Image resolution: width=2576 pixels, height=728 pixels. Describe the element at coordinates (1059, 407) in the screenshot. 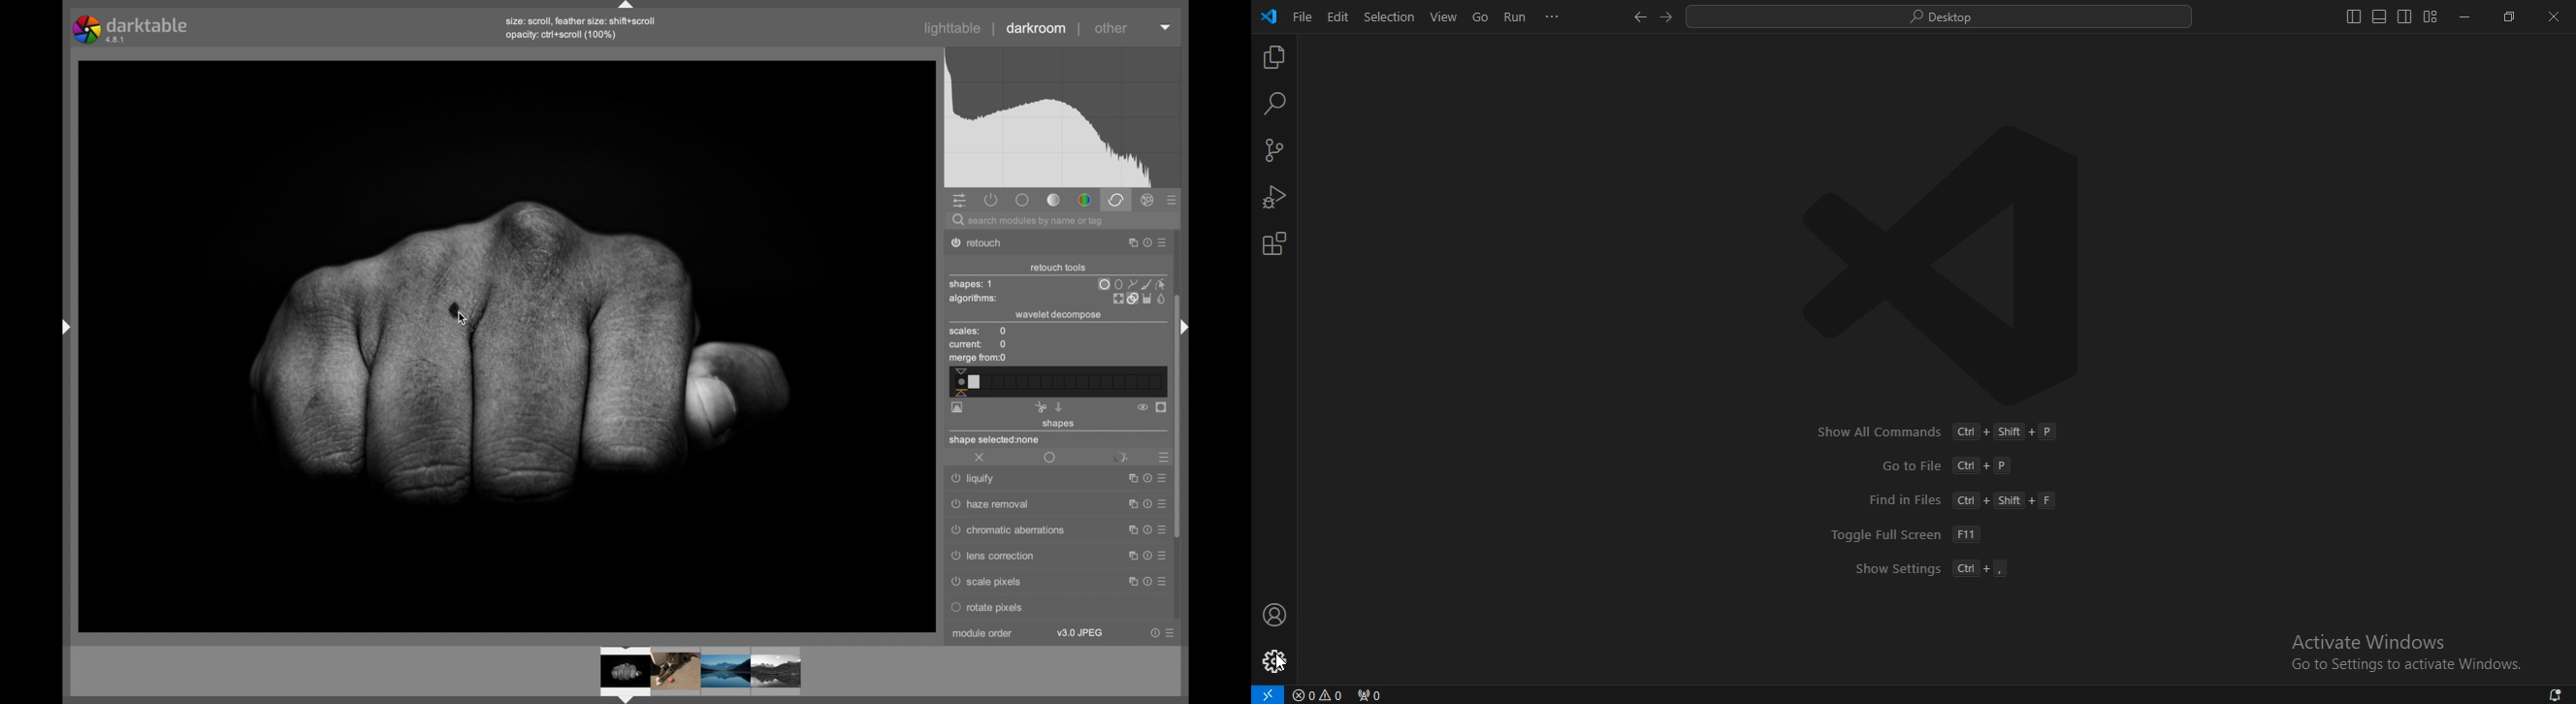

I see `paste` at that location.